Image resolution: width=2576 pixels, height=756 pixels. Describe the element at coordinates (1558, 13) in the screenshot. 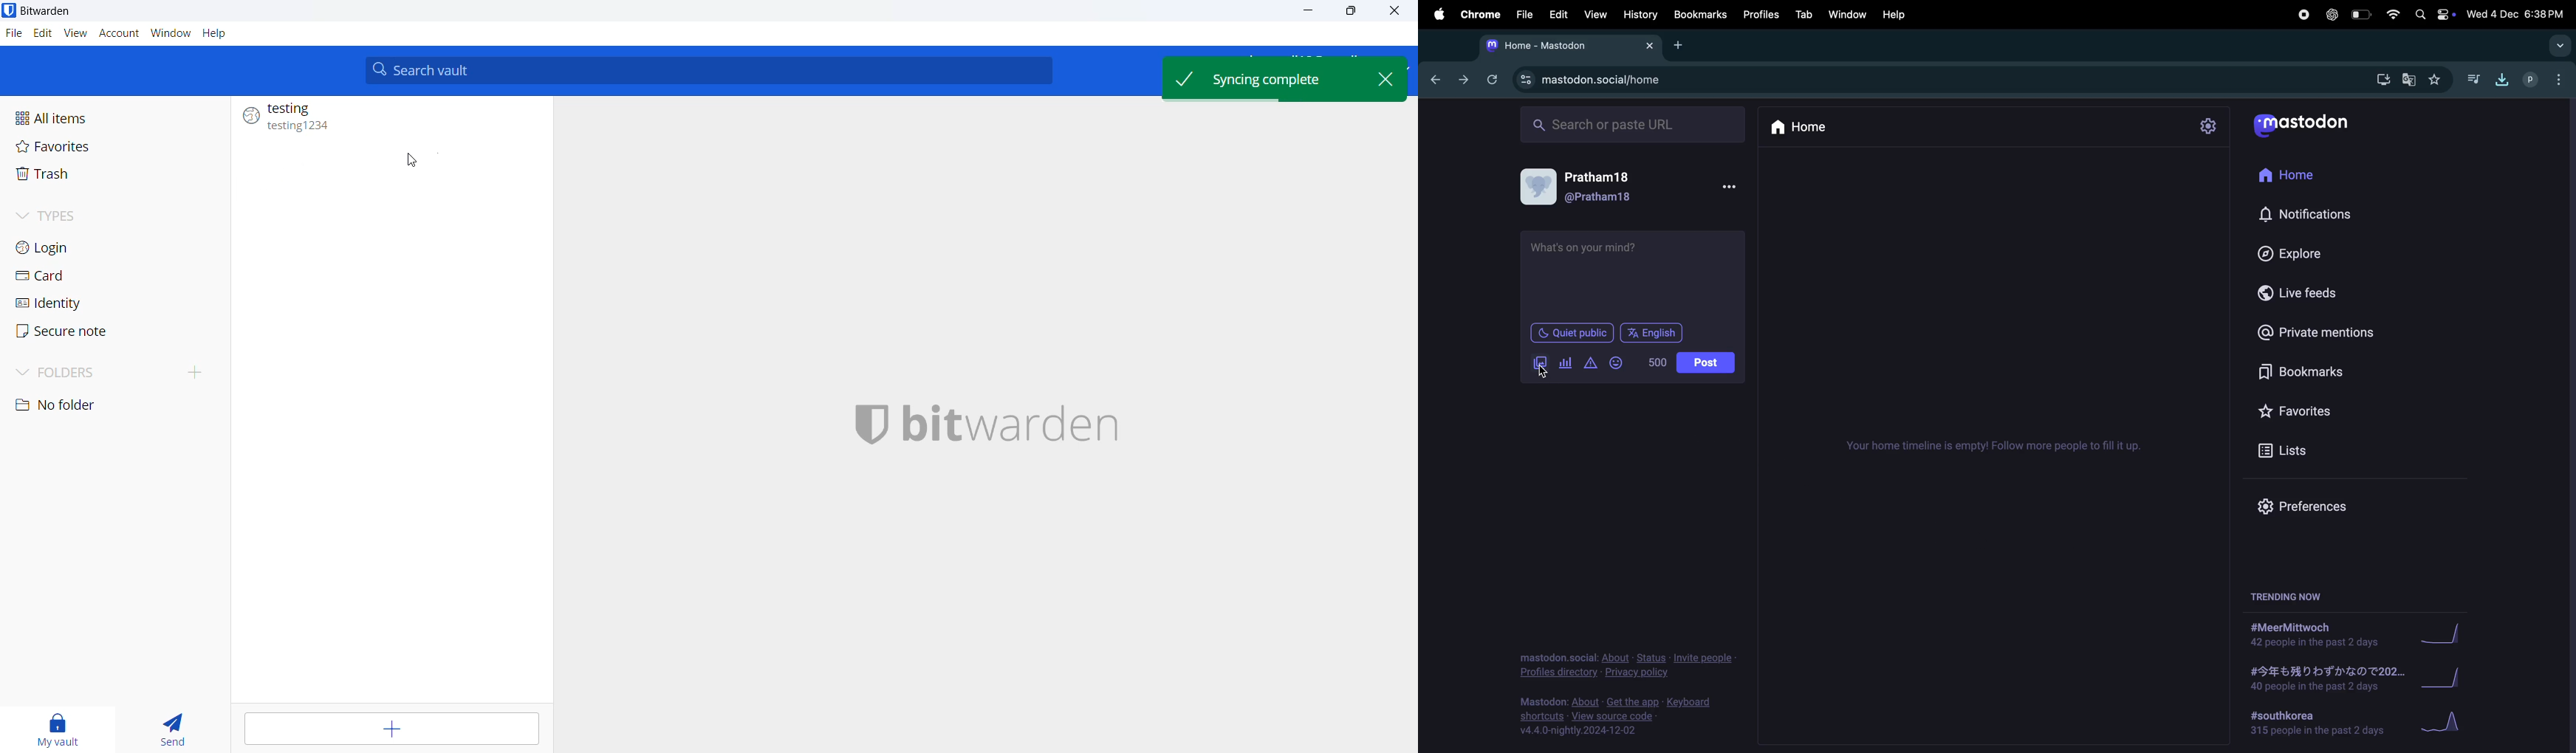

I see `edit` at that location.